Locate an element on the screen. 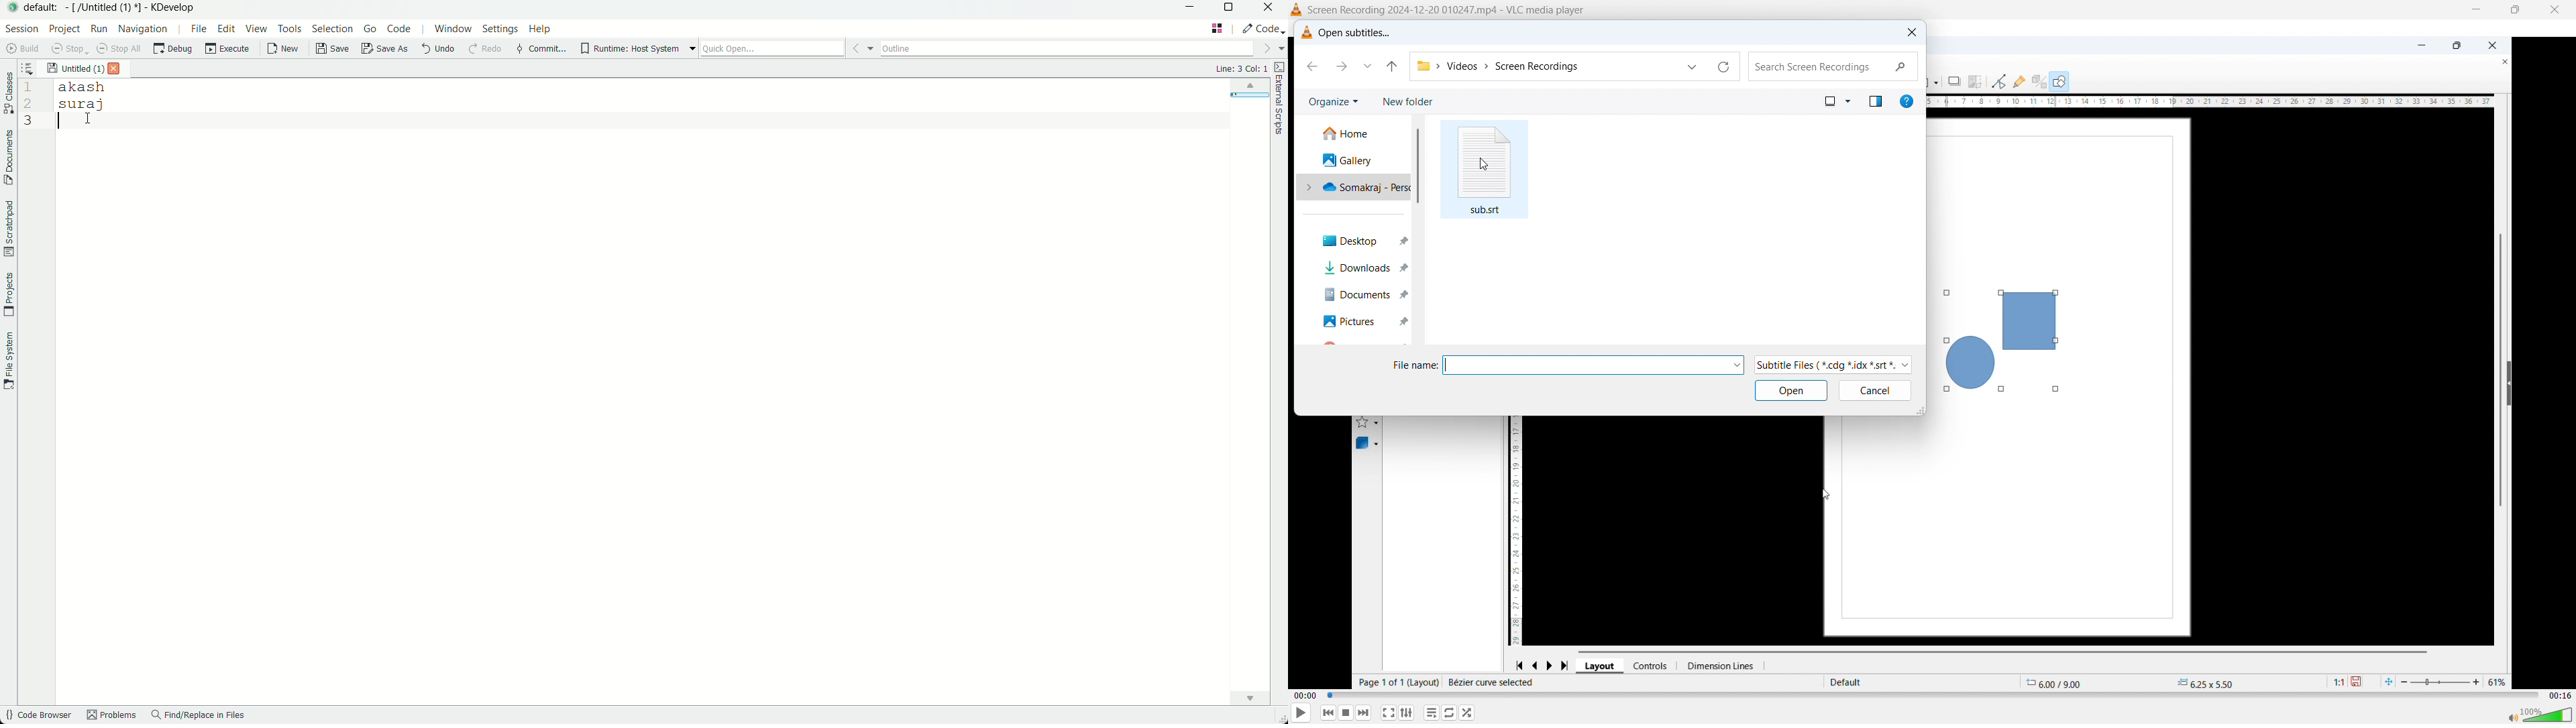 Image resolution: width=2576 pixels, height=728 pixels. cursor is located at coordinates (74, 121).